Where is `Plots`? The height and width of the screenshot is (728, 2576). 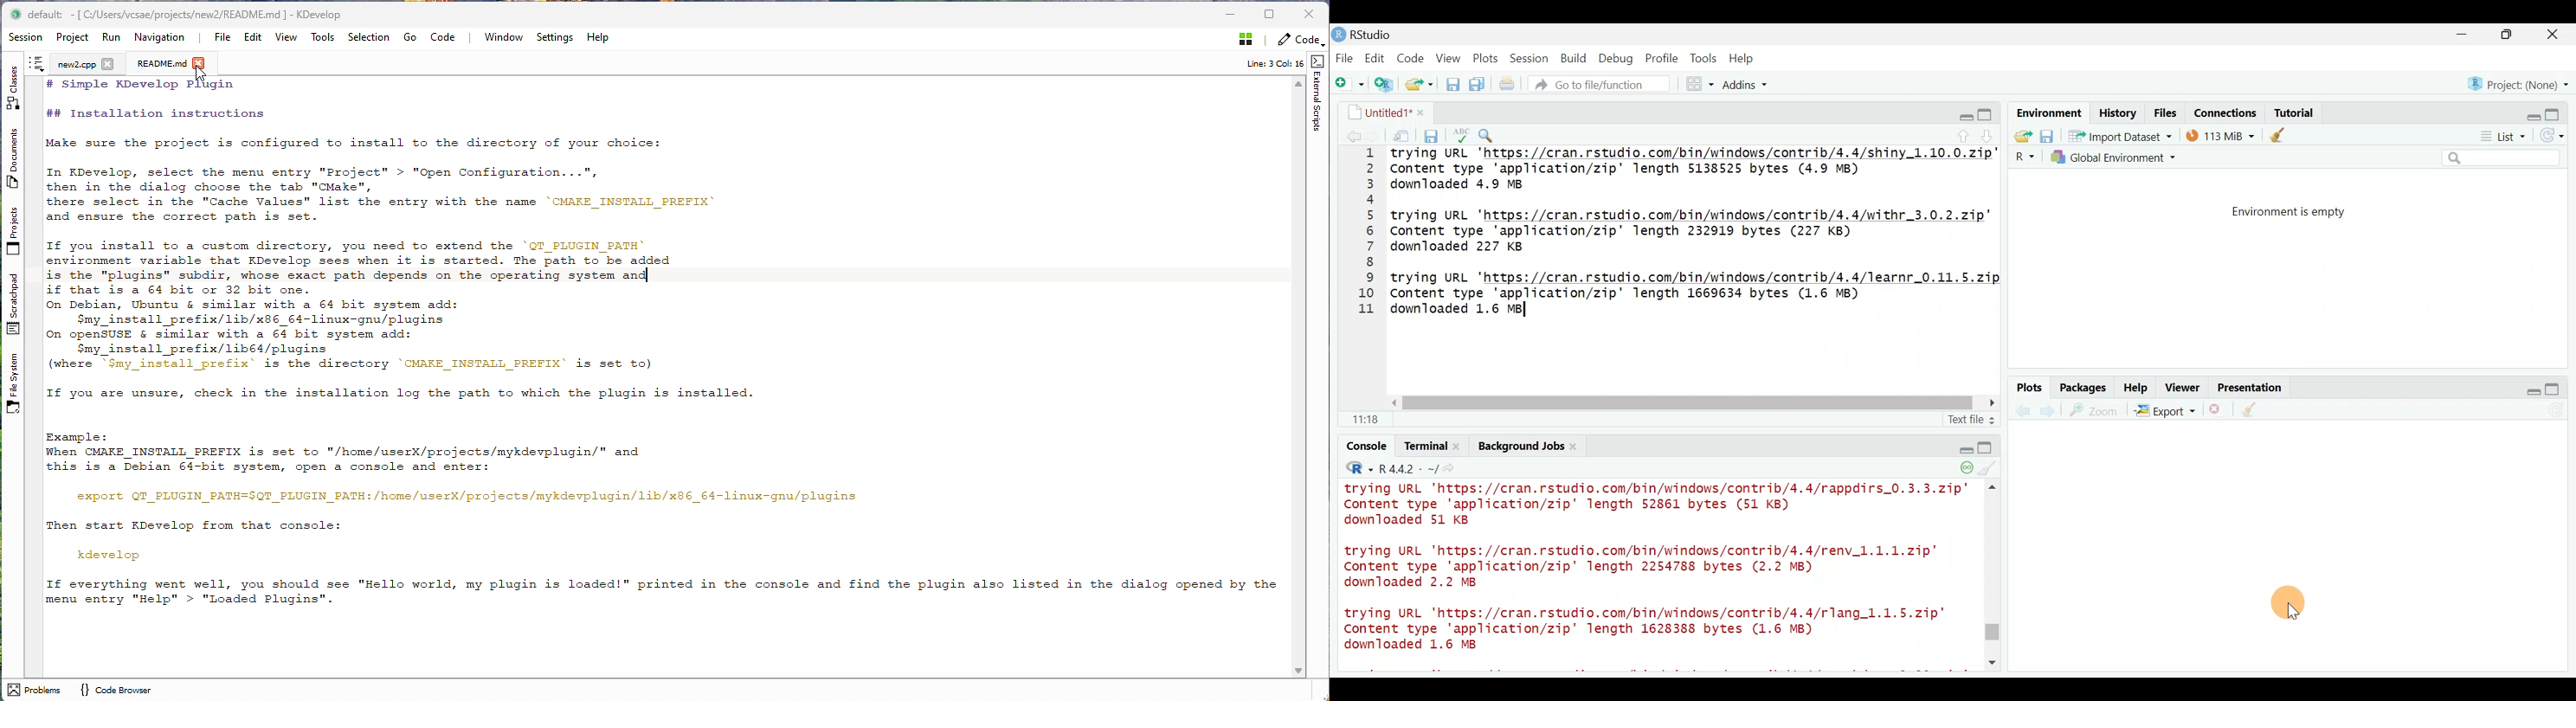 Plots is located at coordinates (1486, 56).